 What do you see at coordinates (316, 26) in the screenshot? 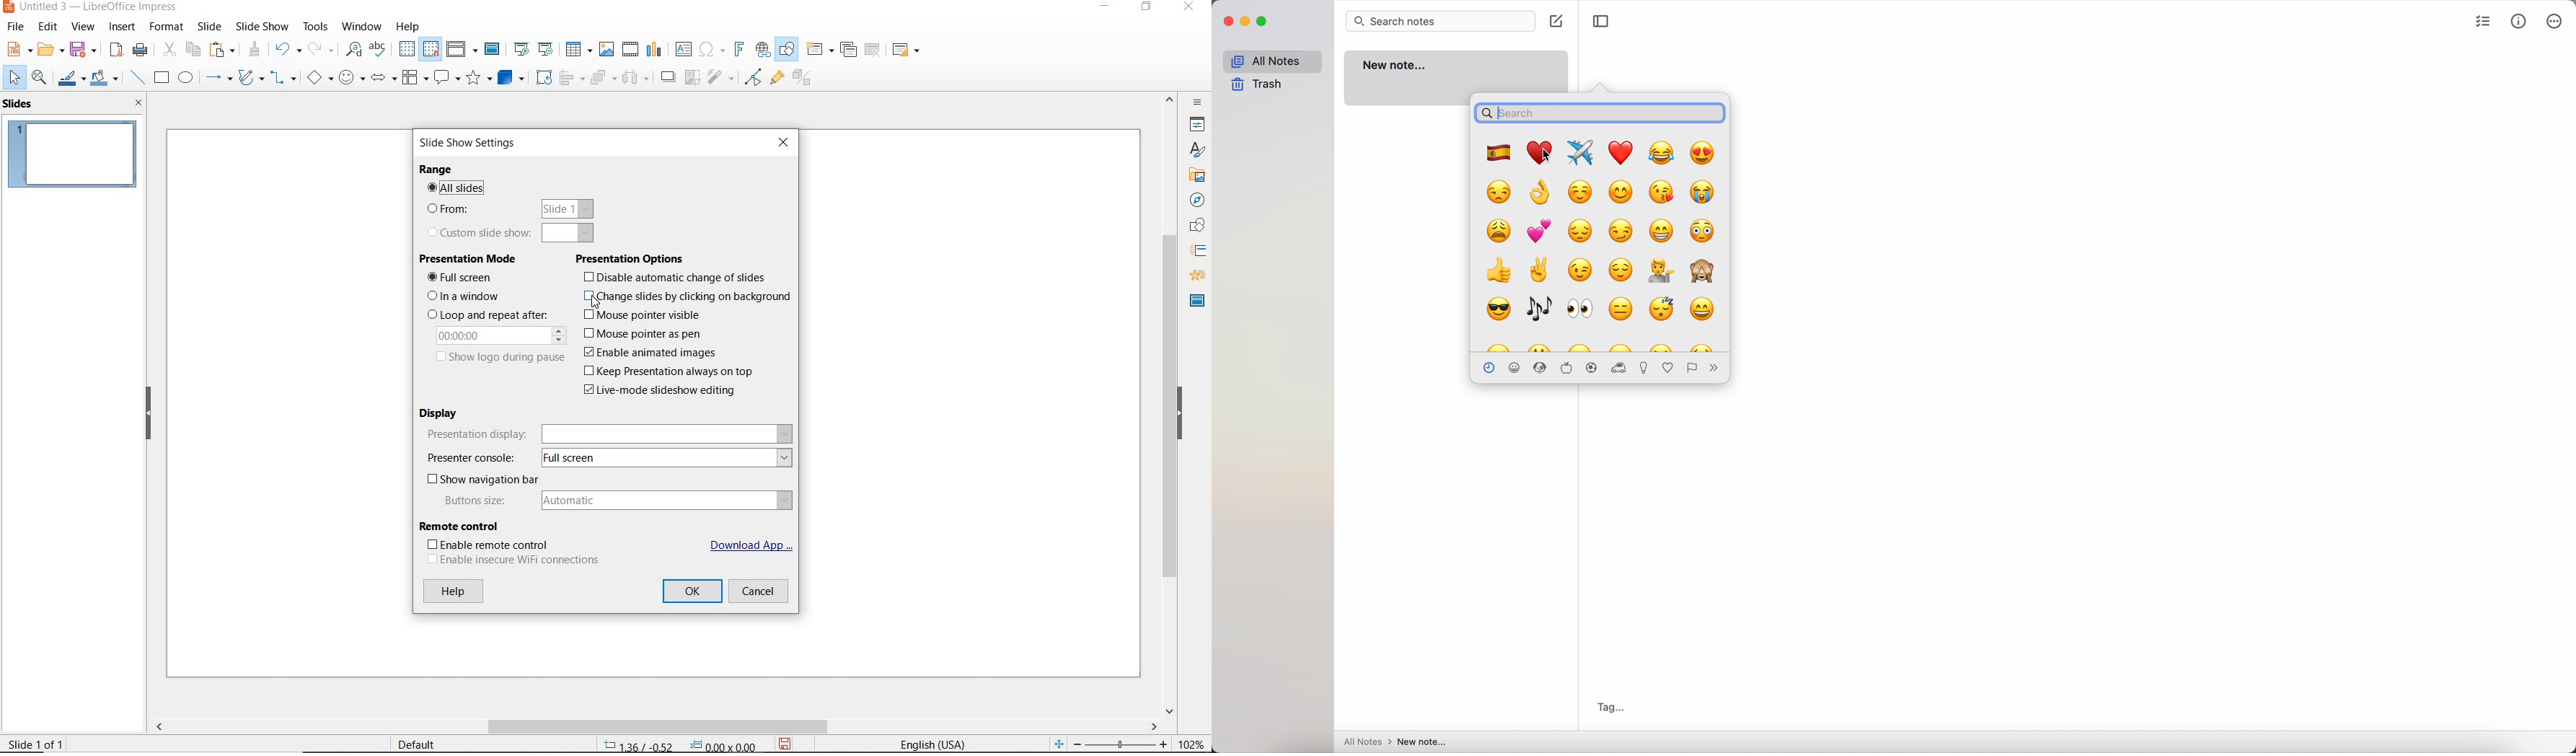
I see `TOOLS` at bounding box center [316, 26].